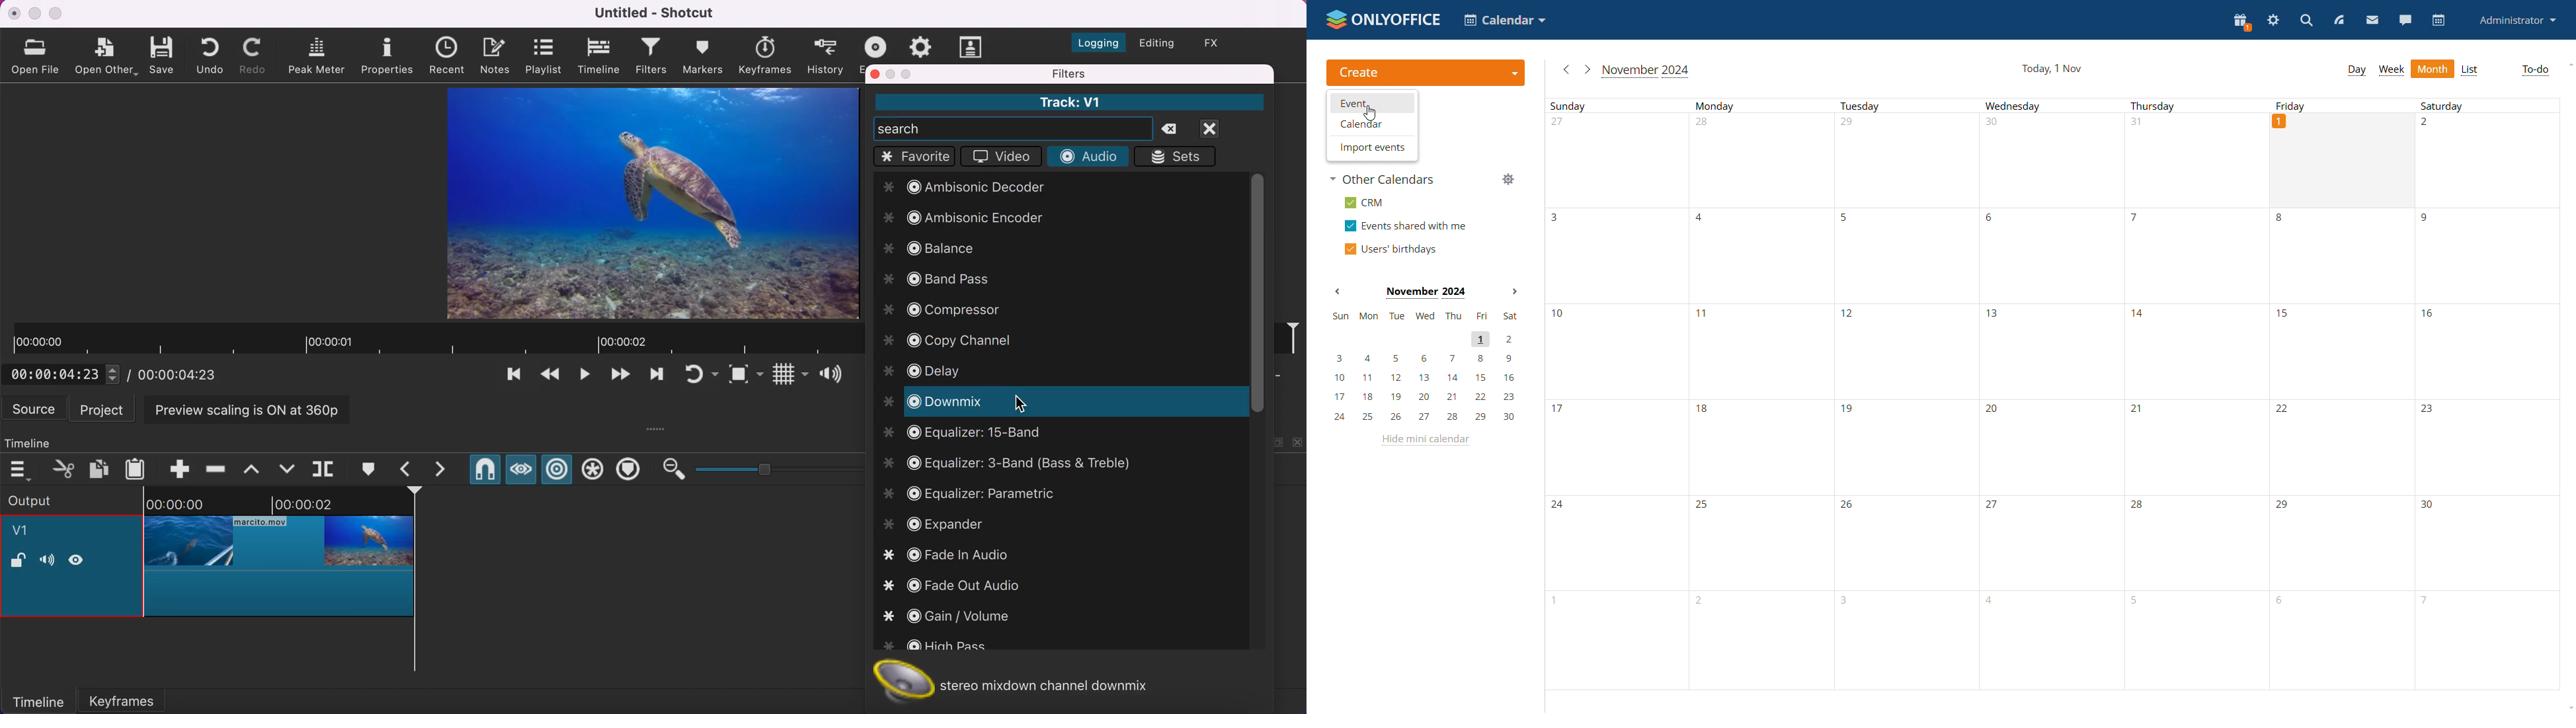 The image size is (2576, 728). I want to click on open other, so click(107, 57).